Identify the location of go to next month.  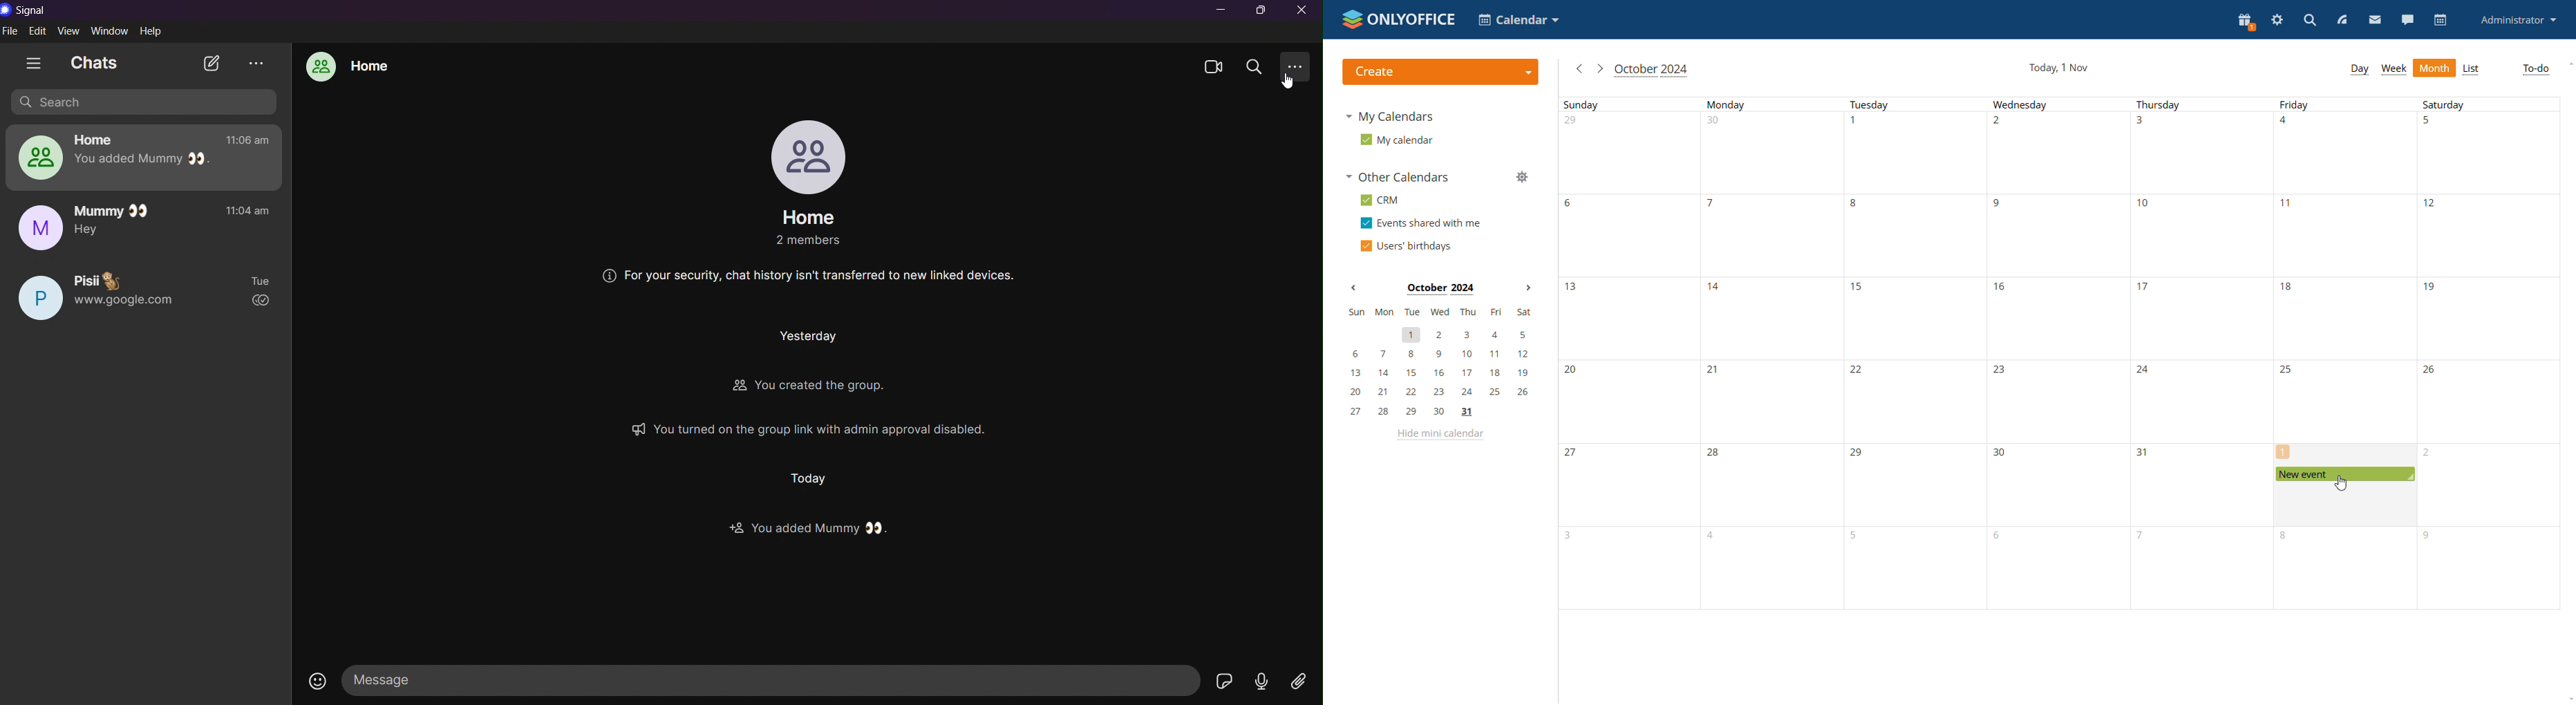
(1600, 69).